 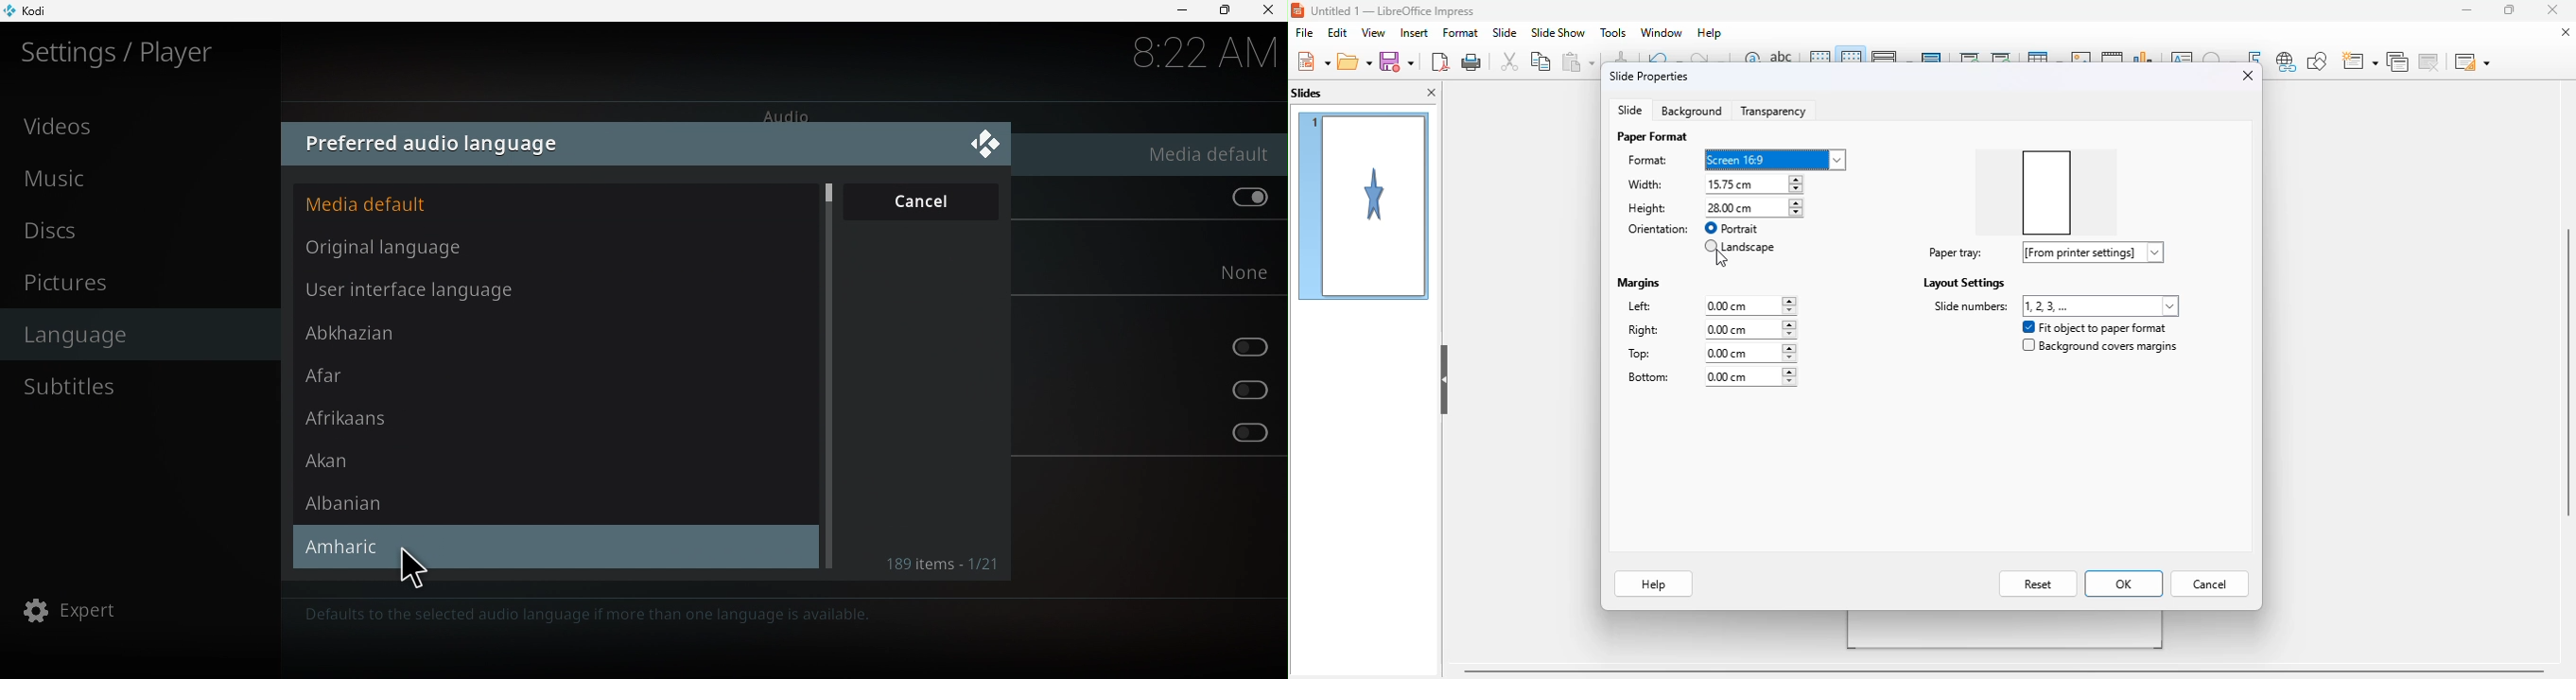 I want to click on Prefer audio stream for the visually impaired, so click(x=1241, y=349).